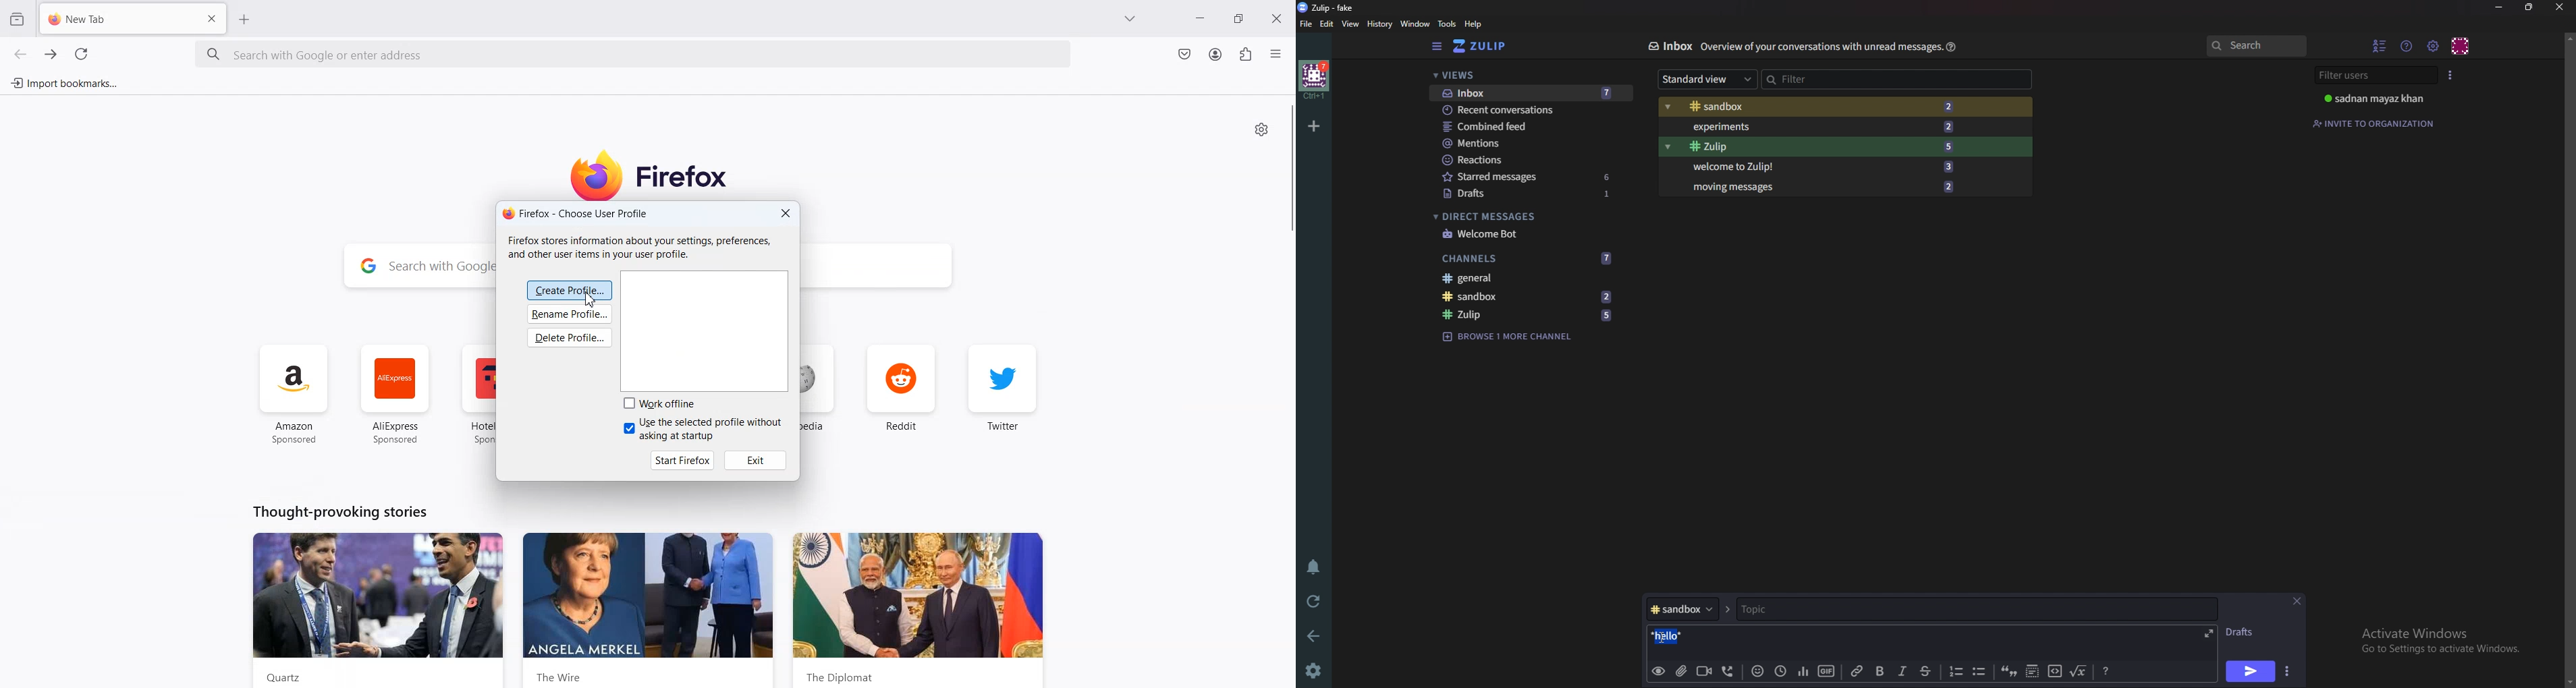 The width and height of the screenshot is (2576, 700). I want to click on Refresh, so click(81, 55).